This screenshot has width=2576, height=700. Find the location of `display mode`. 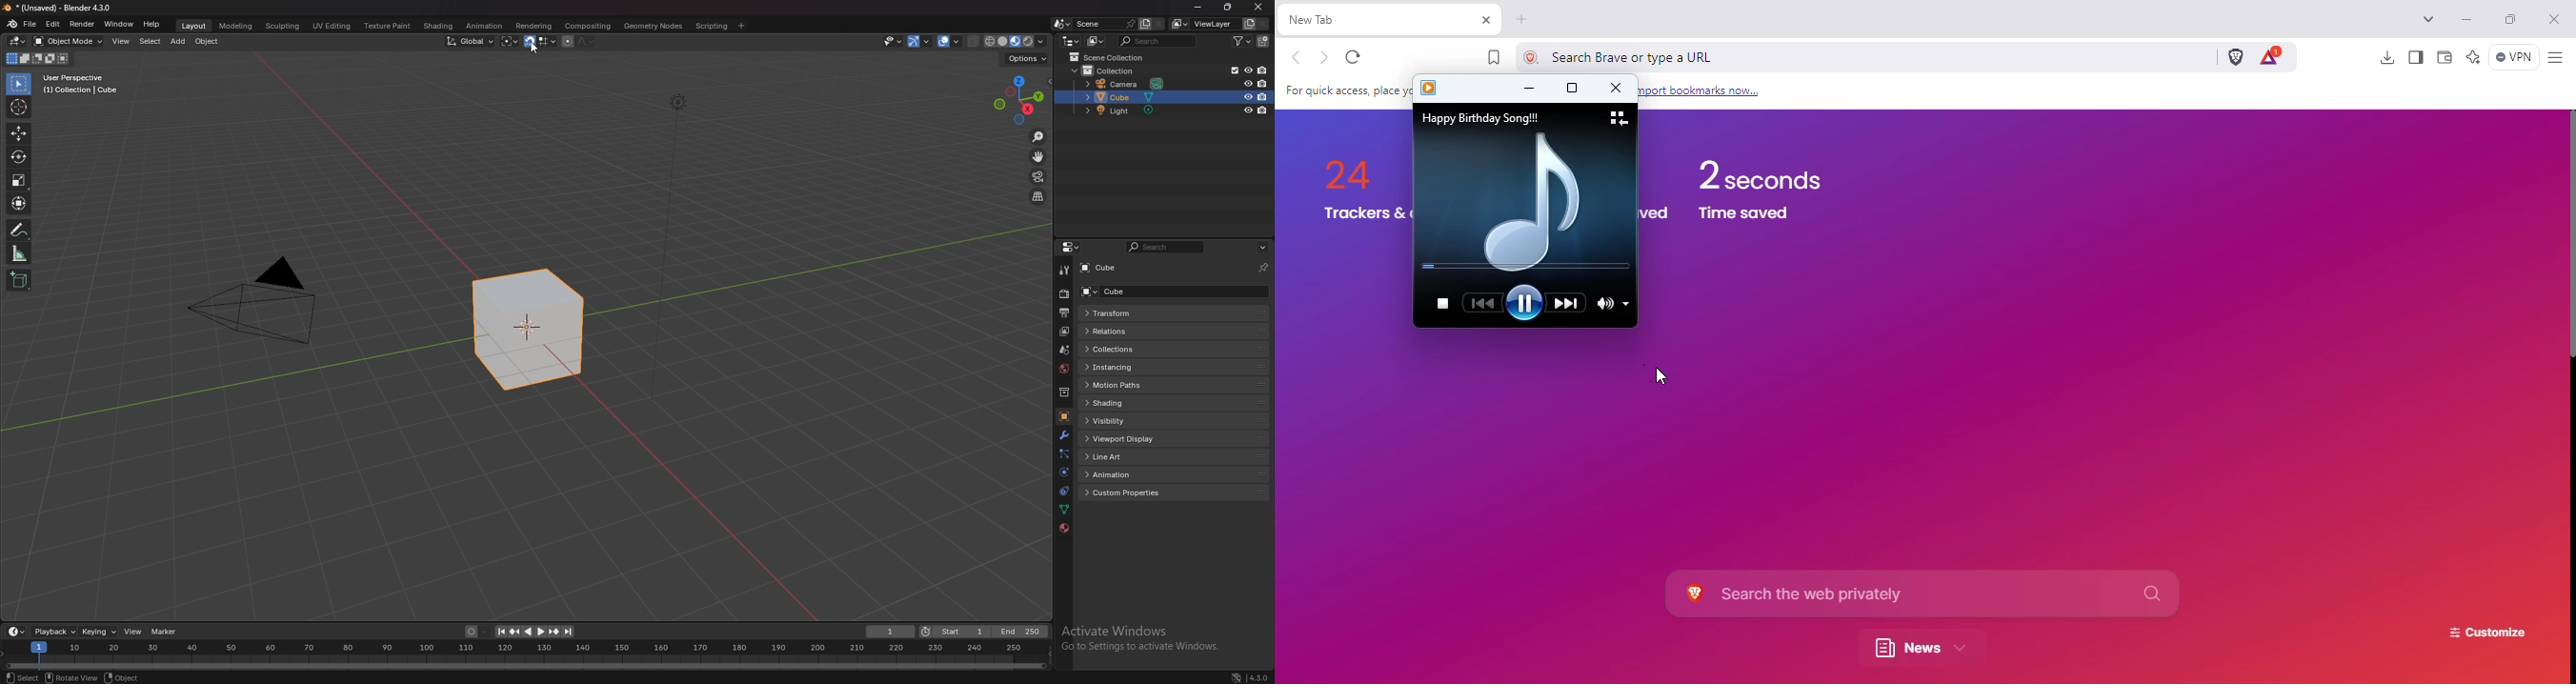

display mode is located at coordinates (1095, 41).